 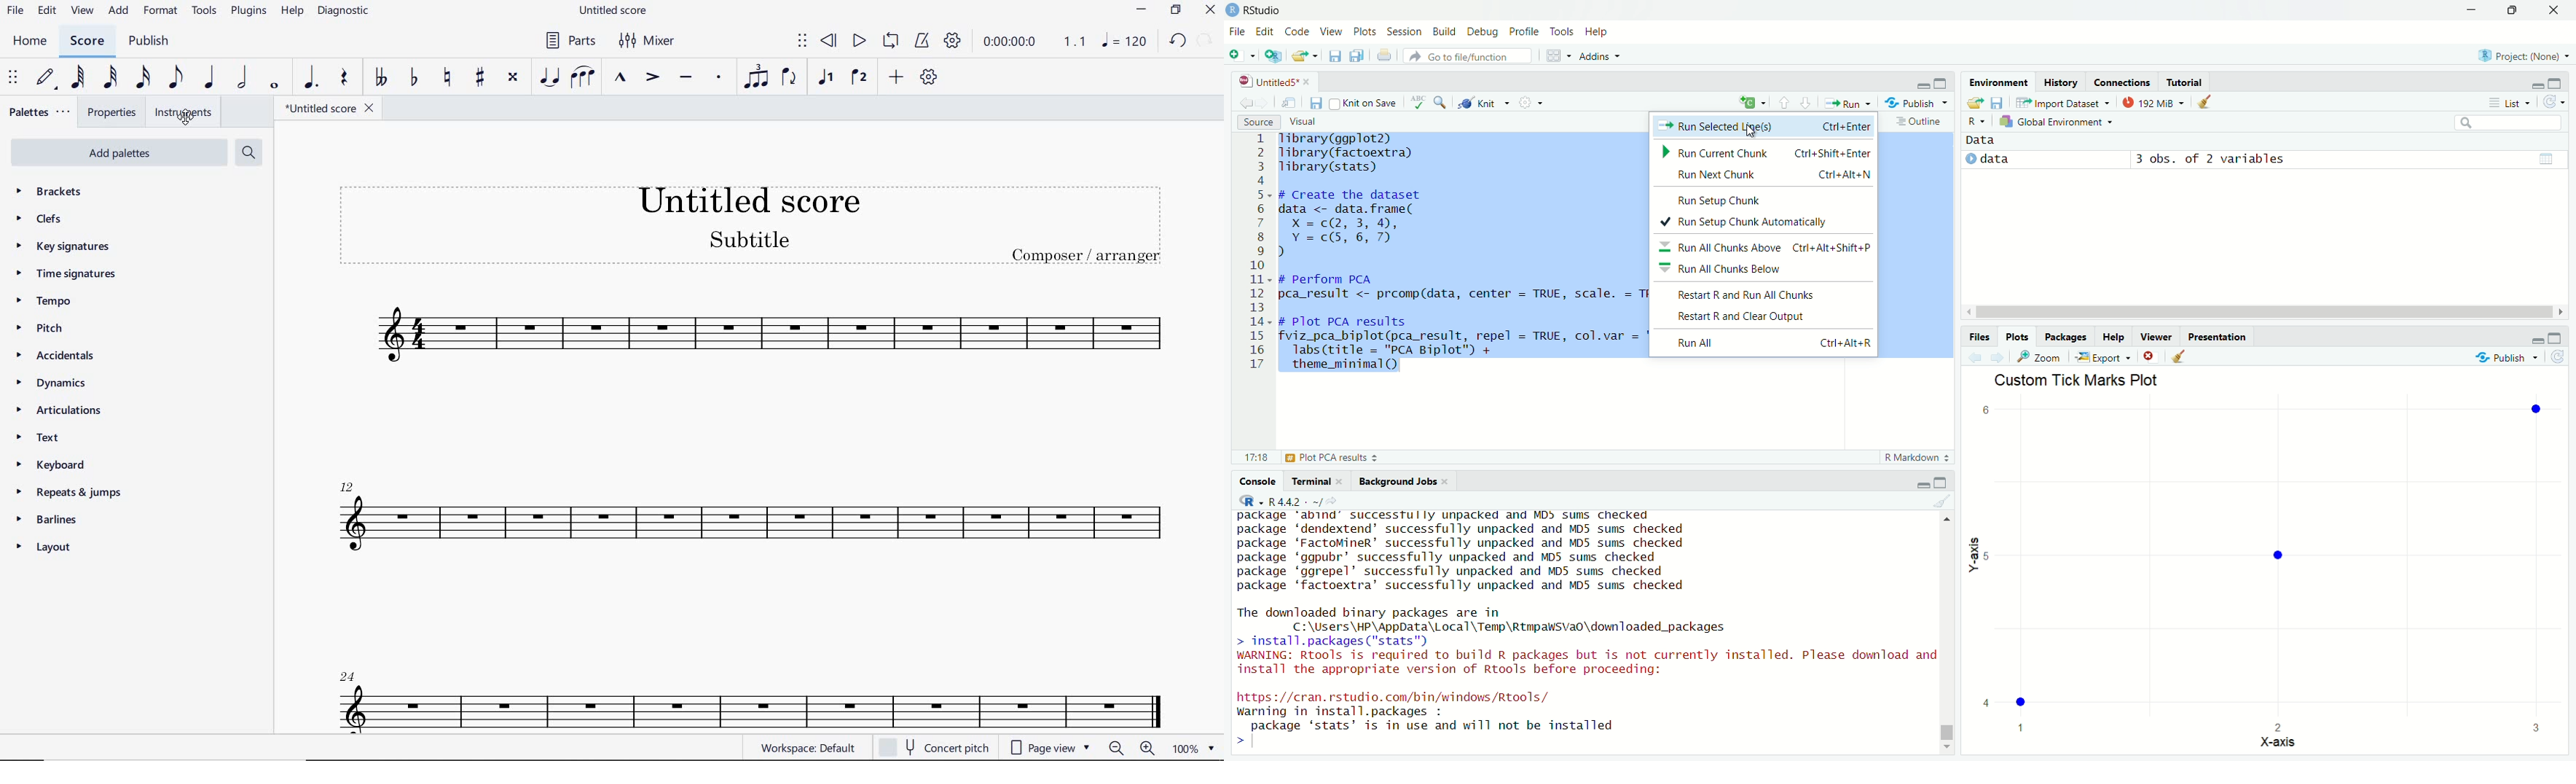 I want to click on CUSTOMIZE TOOLBAR, so click(x=929, y=77).